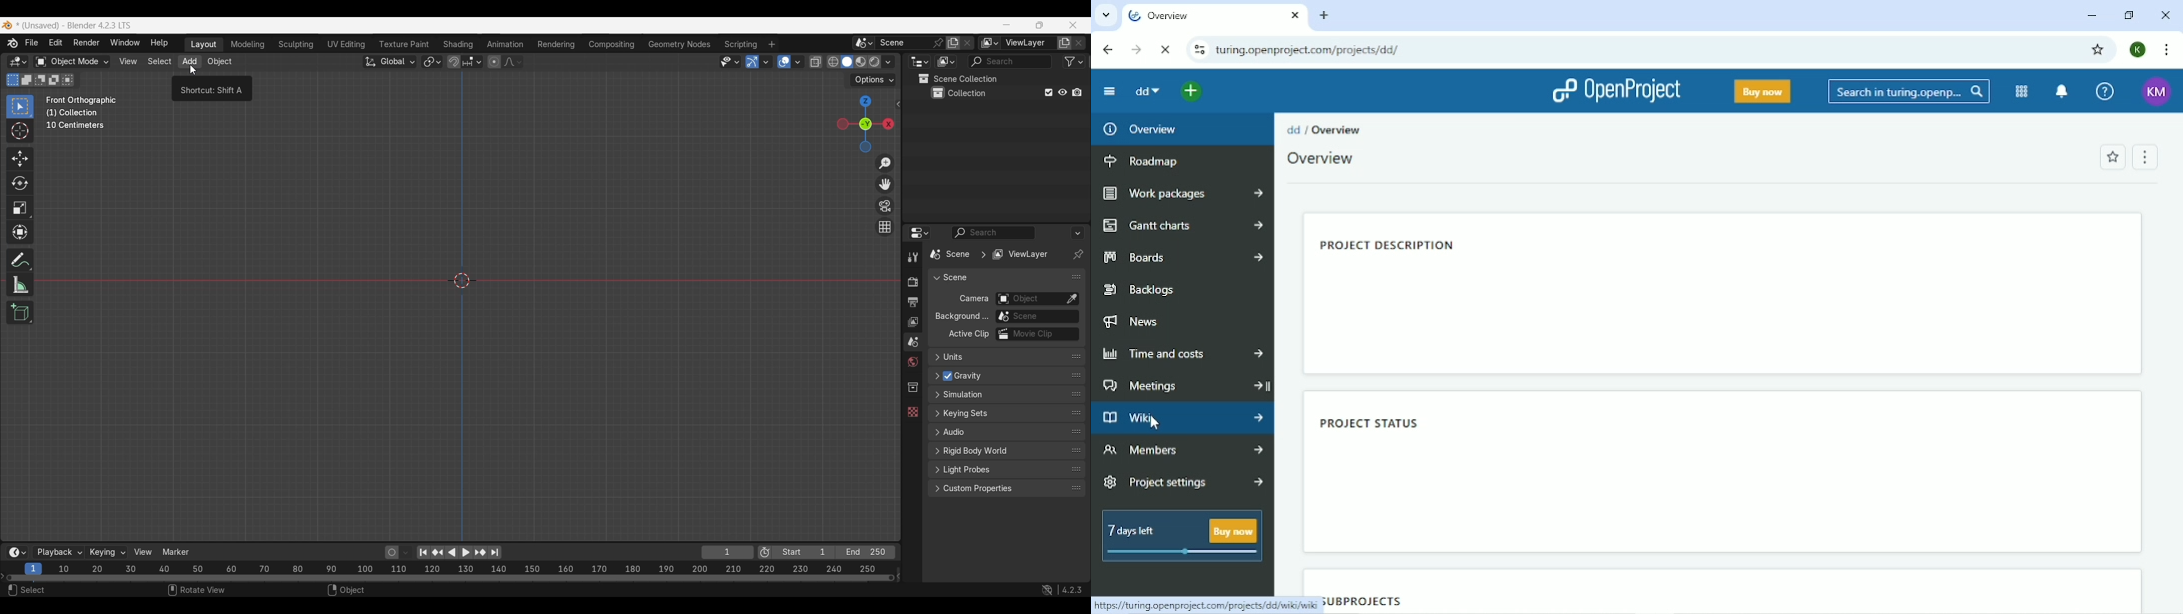  Describe the element at coordinates (913, 257) in the screenshot. I see `Tool` at that location.